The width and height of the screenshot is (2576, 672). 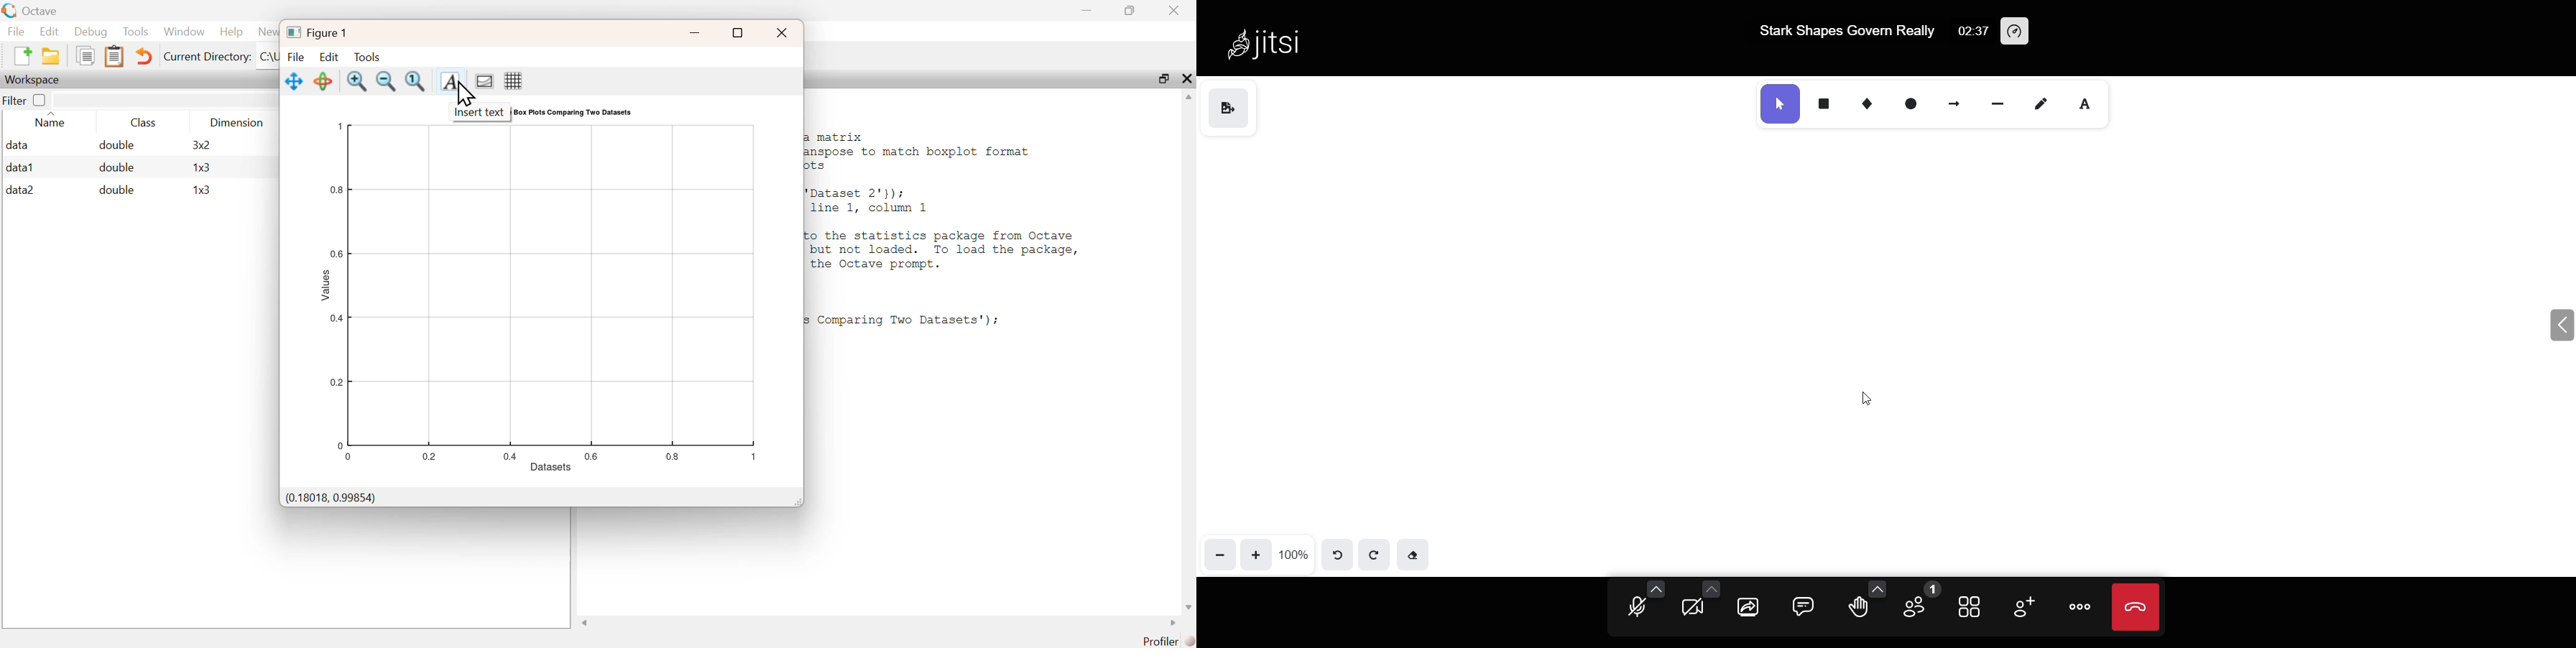 I want to click on Workspace, so click(x=34, y=80).